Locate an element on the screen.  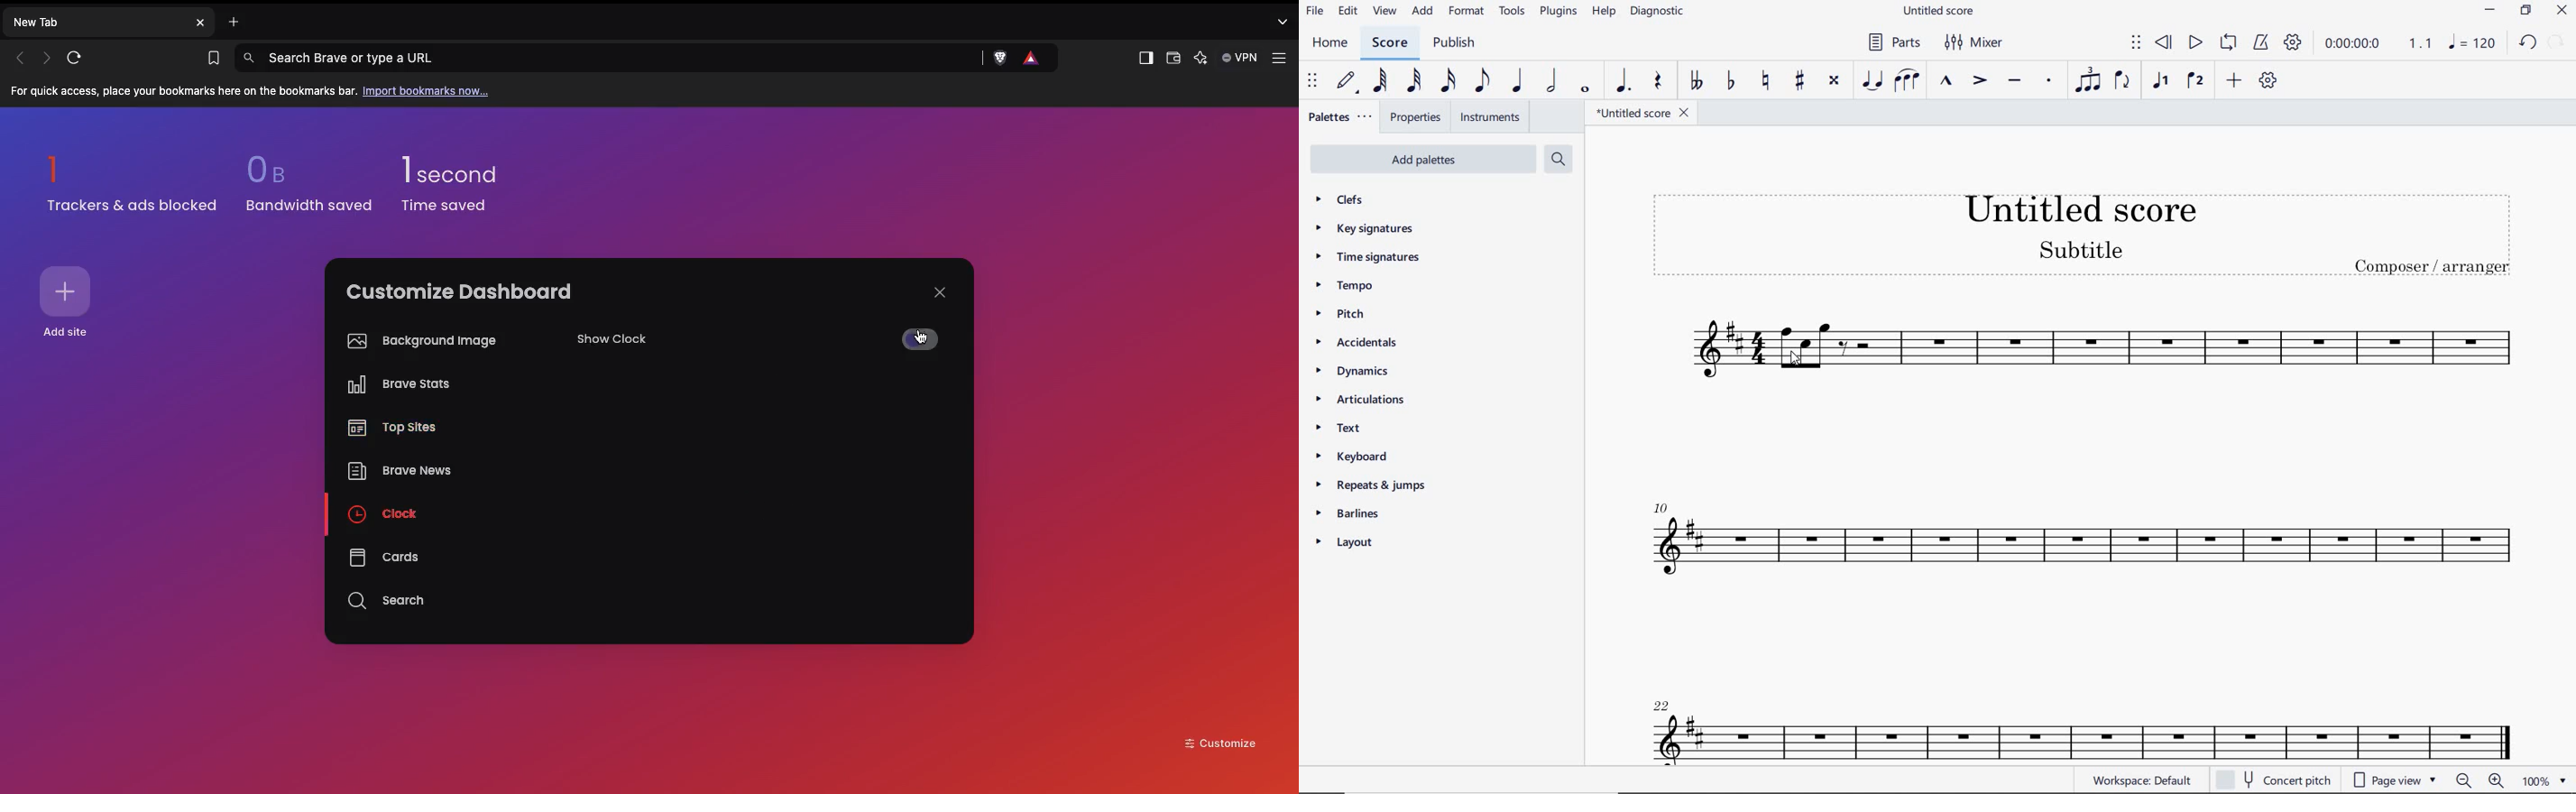
PUBLISH is located at coordinates (1455, 45).